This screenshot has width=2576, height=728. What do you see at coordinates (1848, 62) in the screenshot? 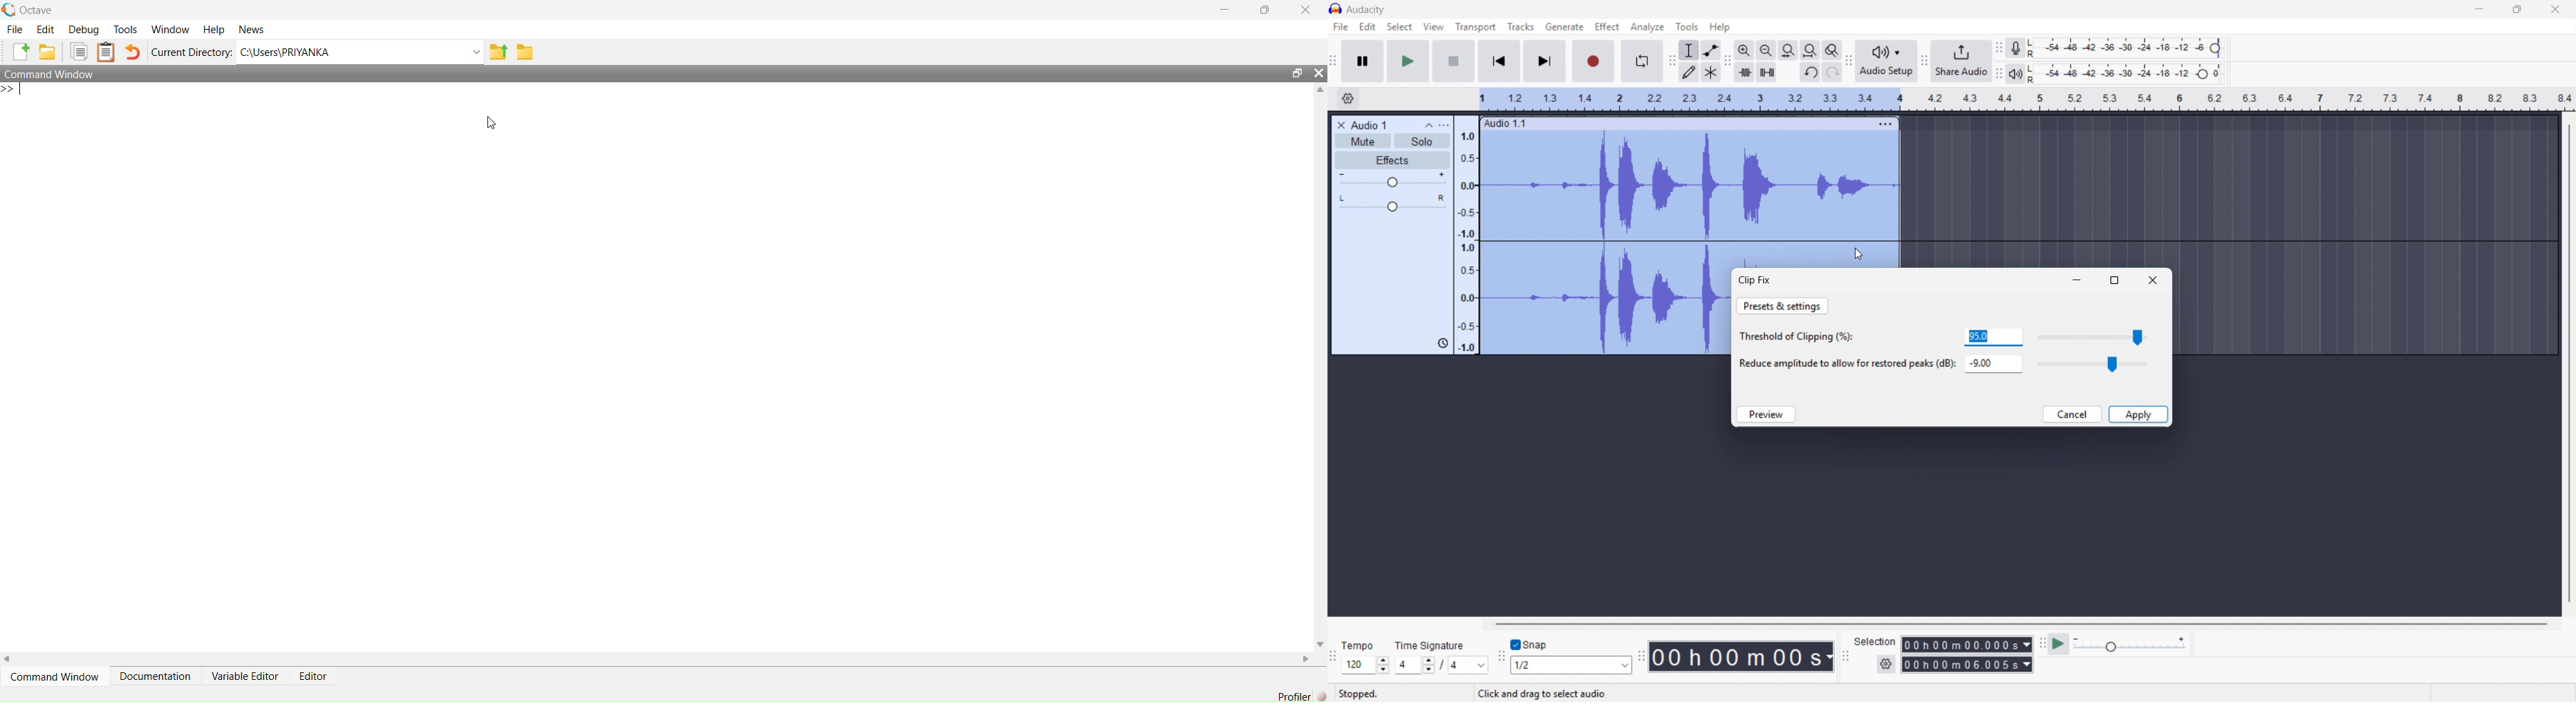
I see `audio setup toolbar` at bounding box center [1848, 62].